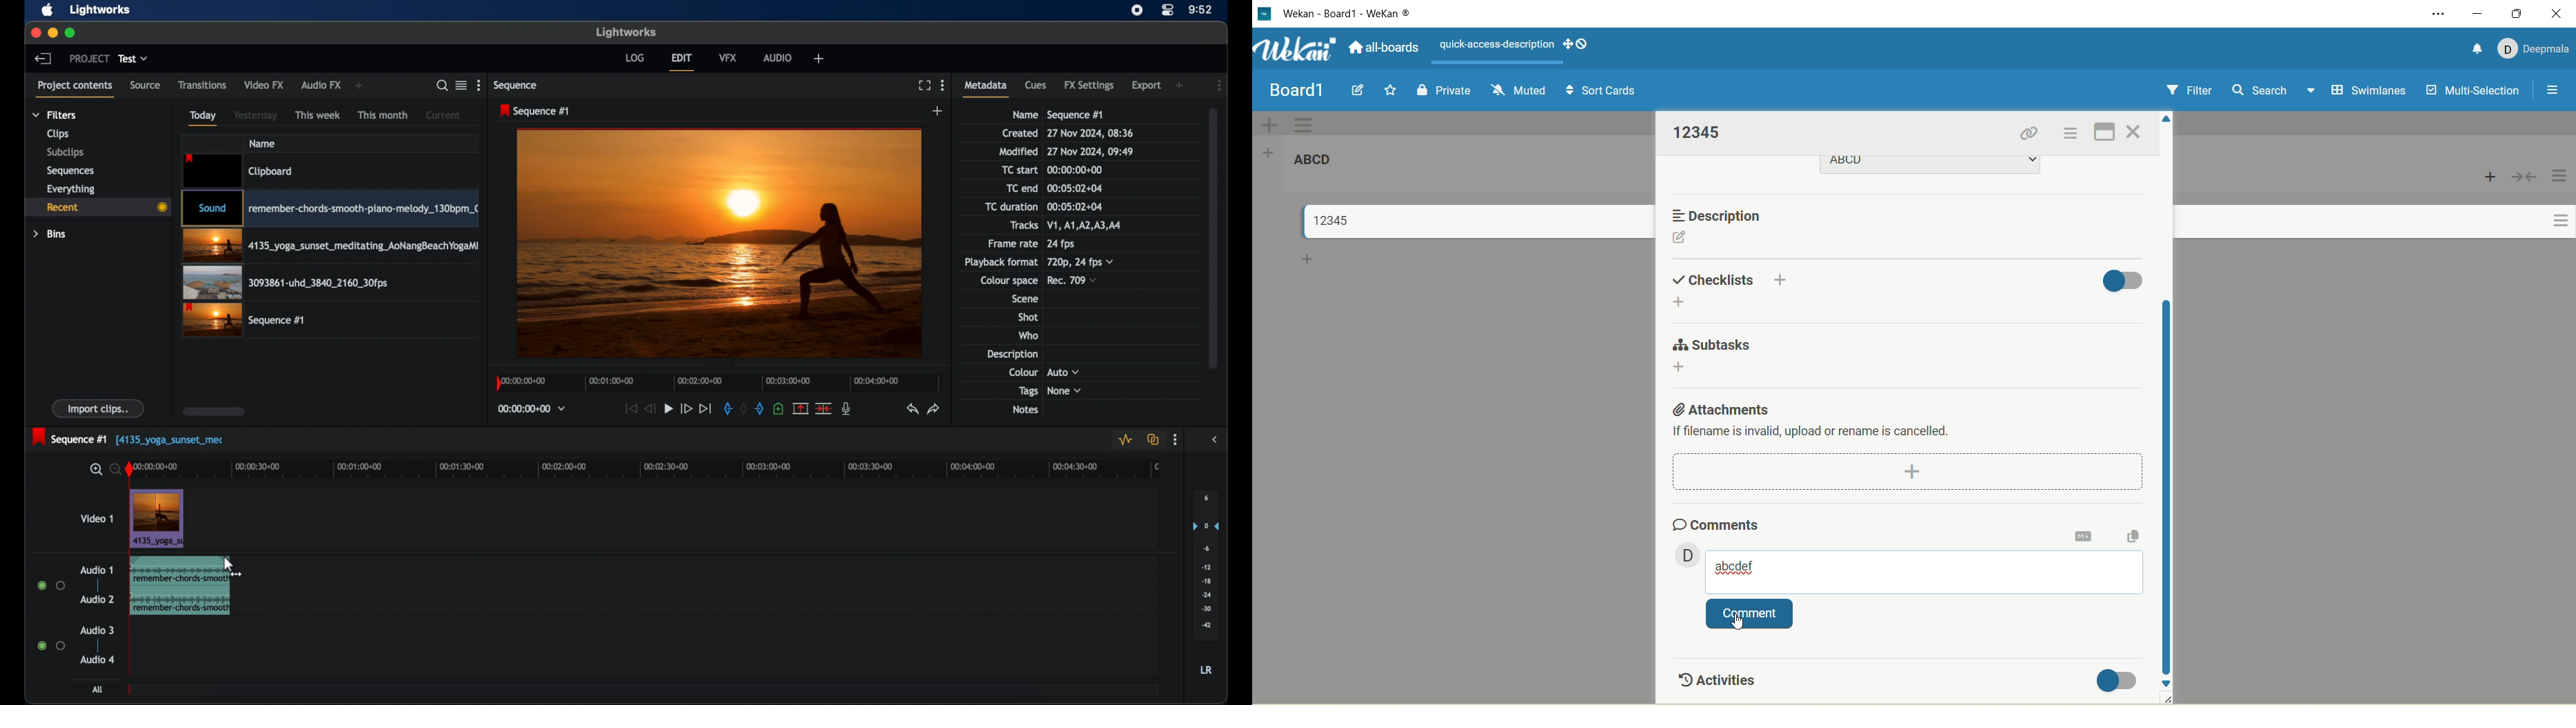 This screenshot has height=728, width=2576. What do you see at coordinates (97, 209) in the screenshot?
I see `recent` at bounding box center [97, 209].